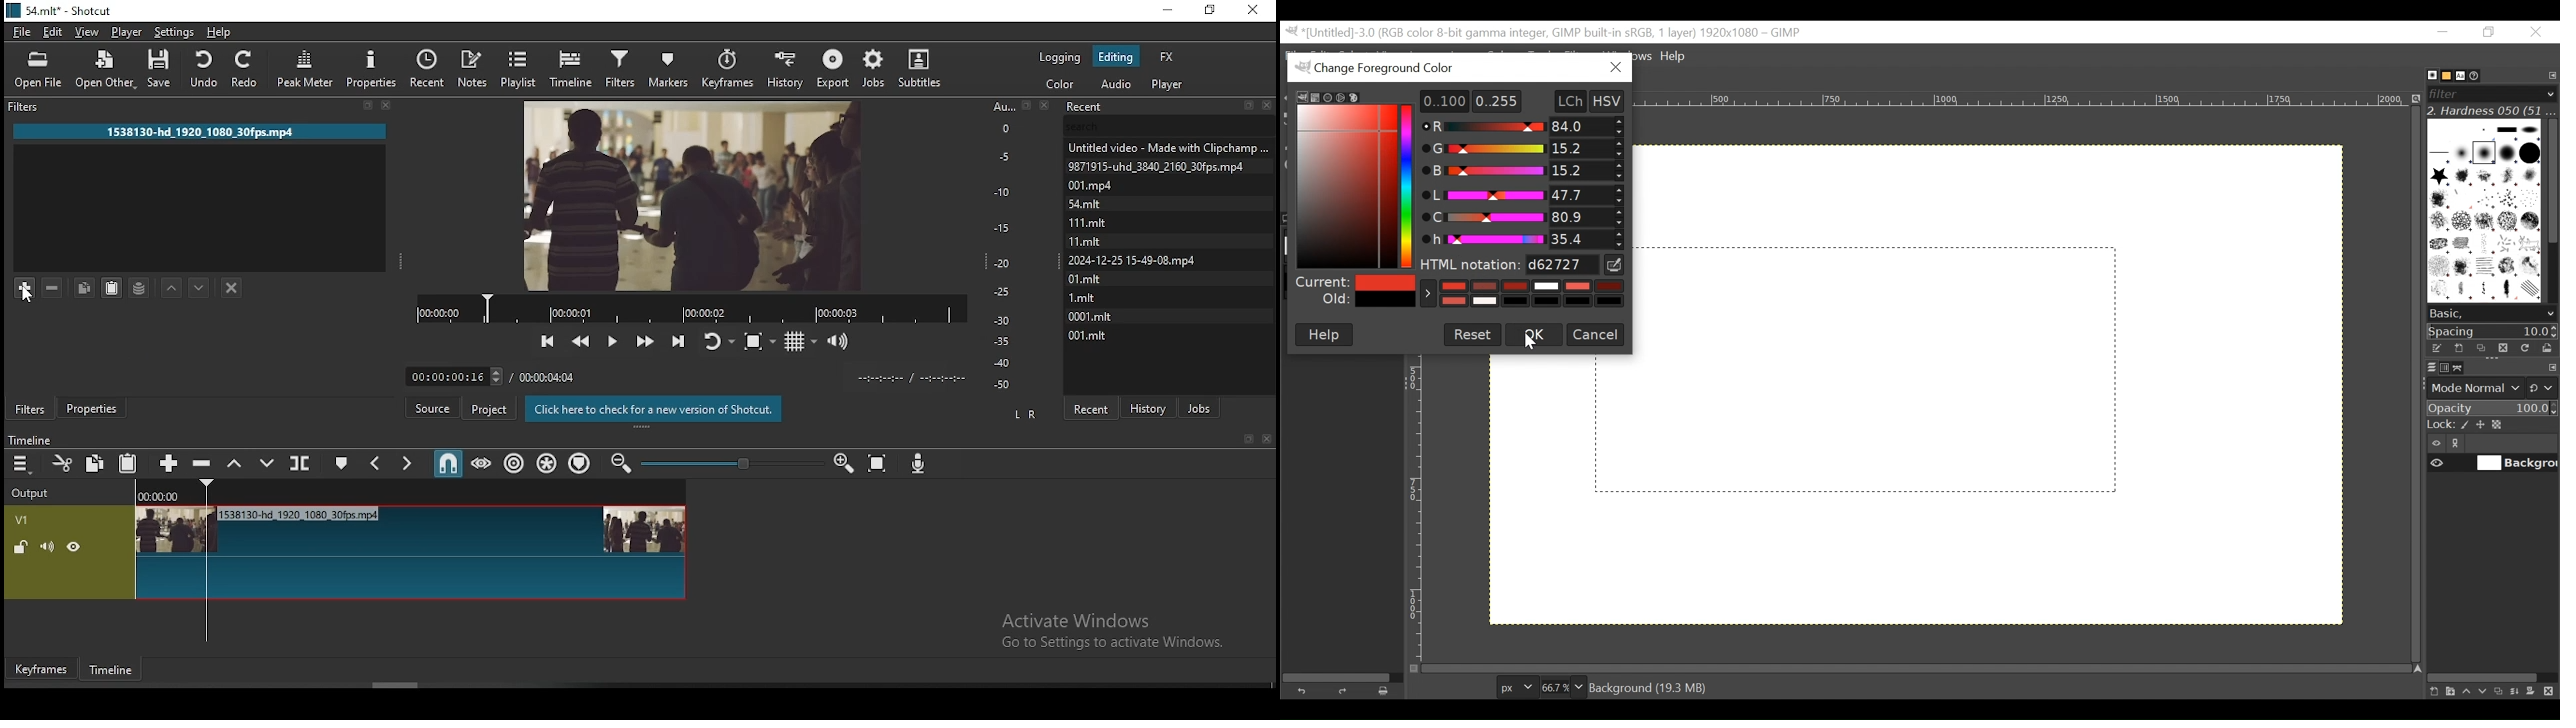 Image resolution: width=2576 pixels, height=728 pixels. What do you see at coordinates (125, 32) in the screenshot?
I see `player` at bounding box center [125, 32].